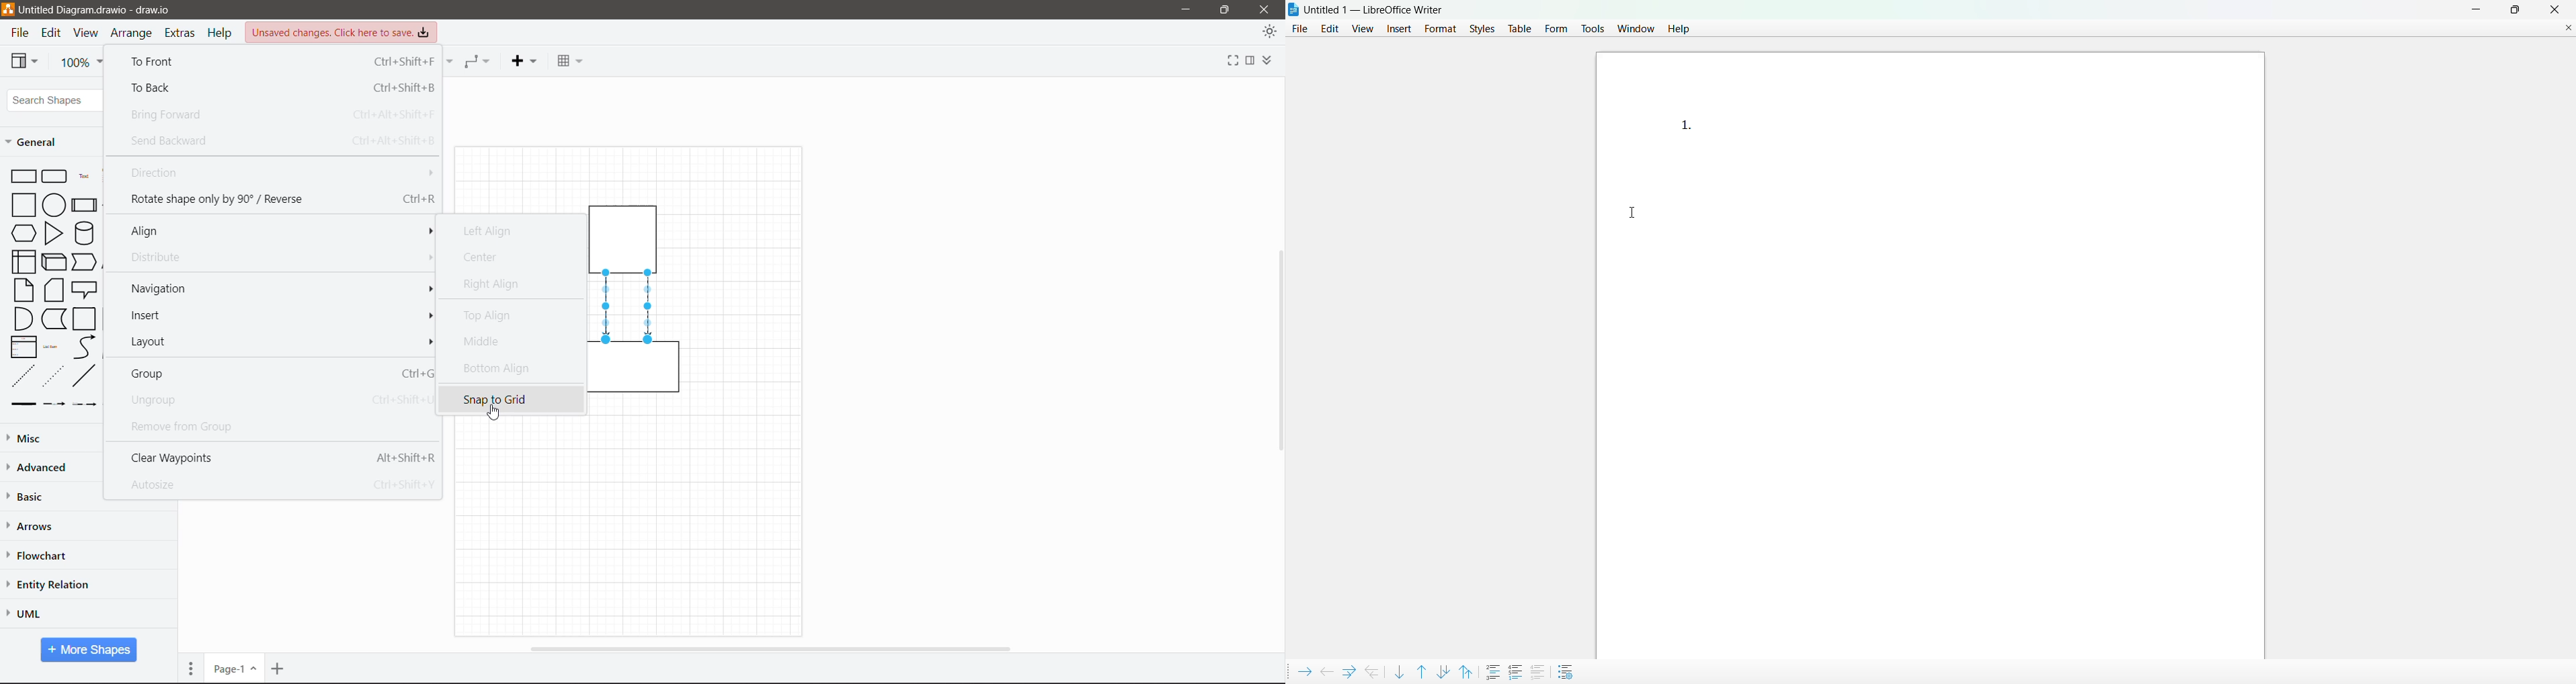 Image resolution: width=2576 pixels, height=700 pixels. What do you see at coordinates (478, 61) in the screenshot?
I see `Waypoints` at bounding box center [478, 61].